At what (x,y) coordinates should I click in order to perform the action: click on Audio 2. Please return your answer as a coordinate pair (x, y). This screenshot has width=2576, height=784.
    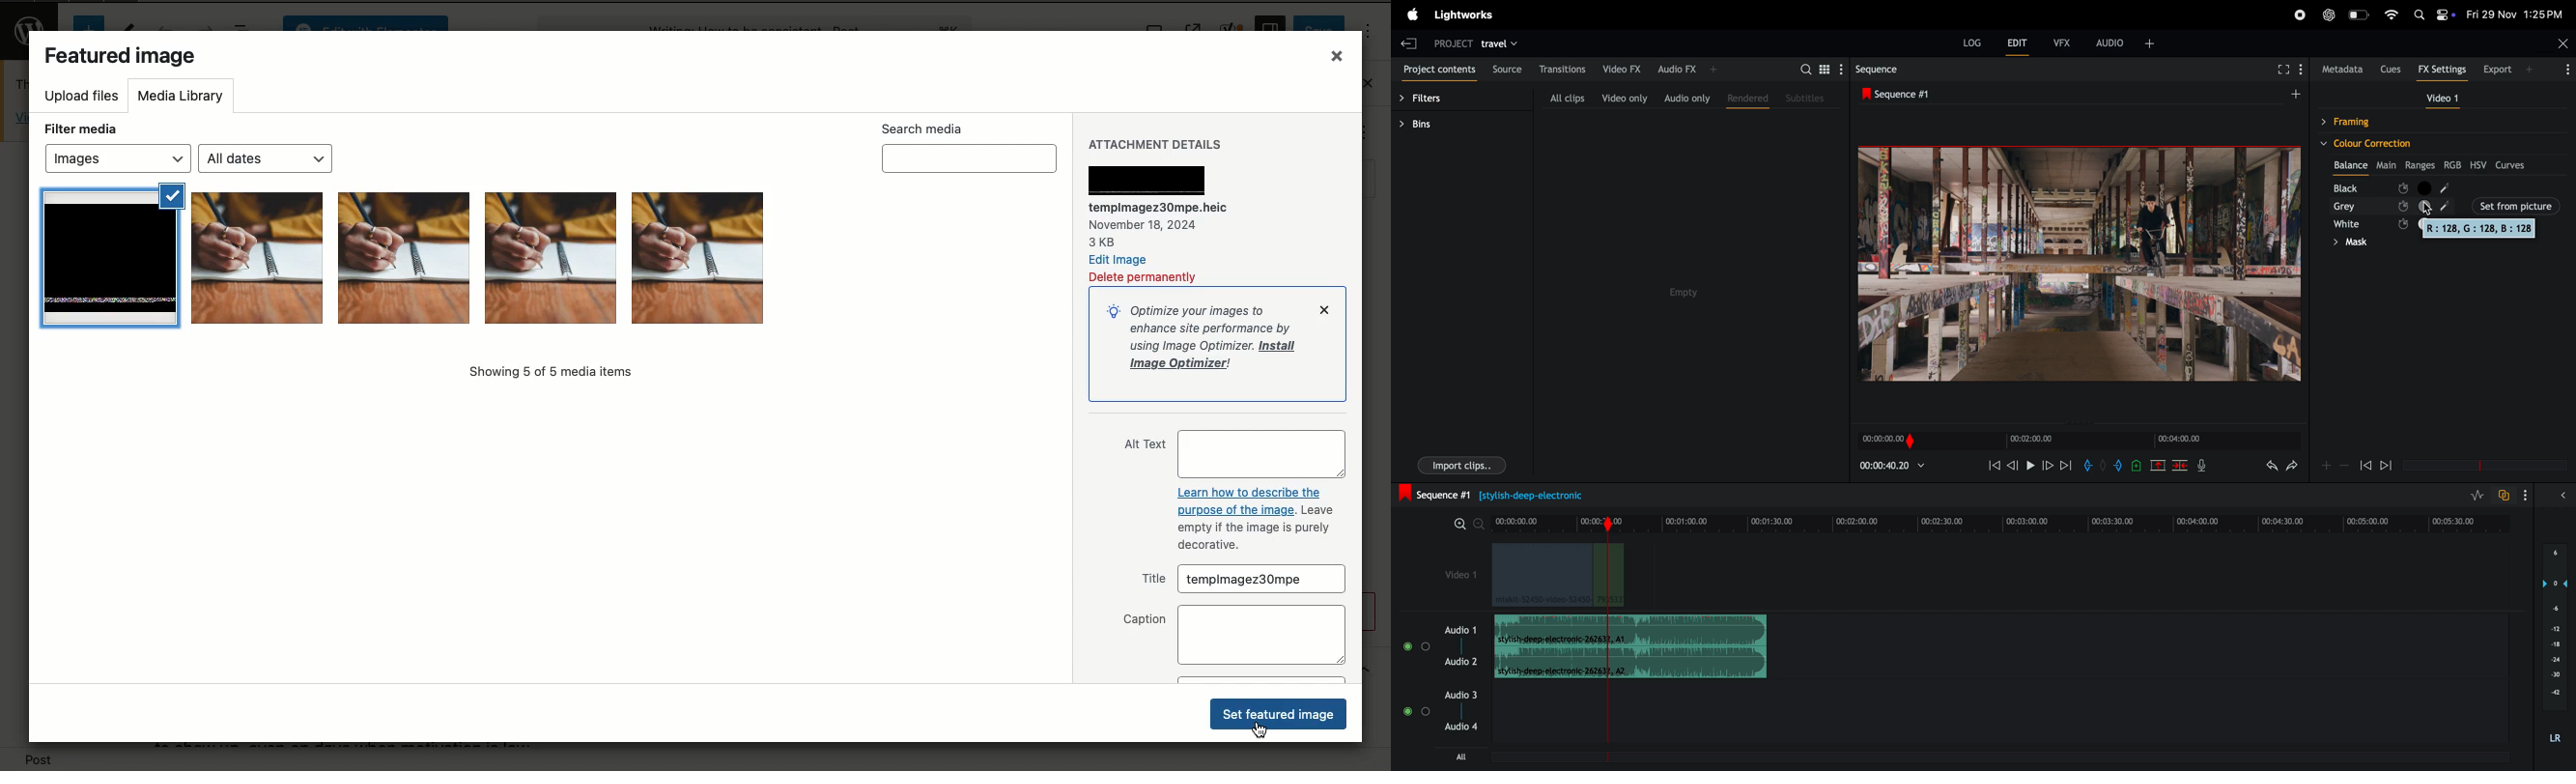
    Looking at the image, I should click on (1461, 661).